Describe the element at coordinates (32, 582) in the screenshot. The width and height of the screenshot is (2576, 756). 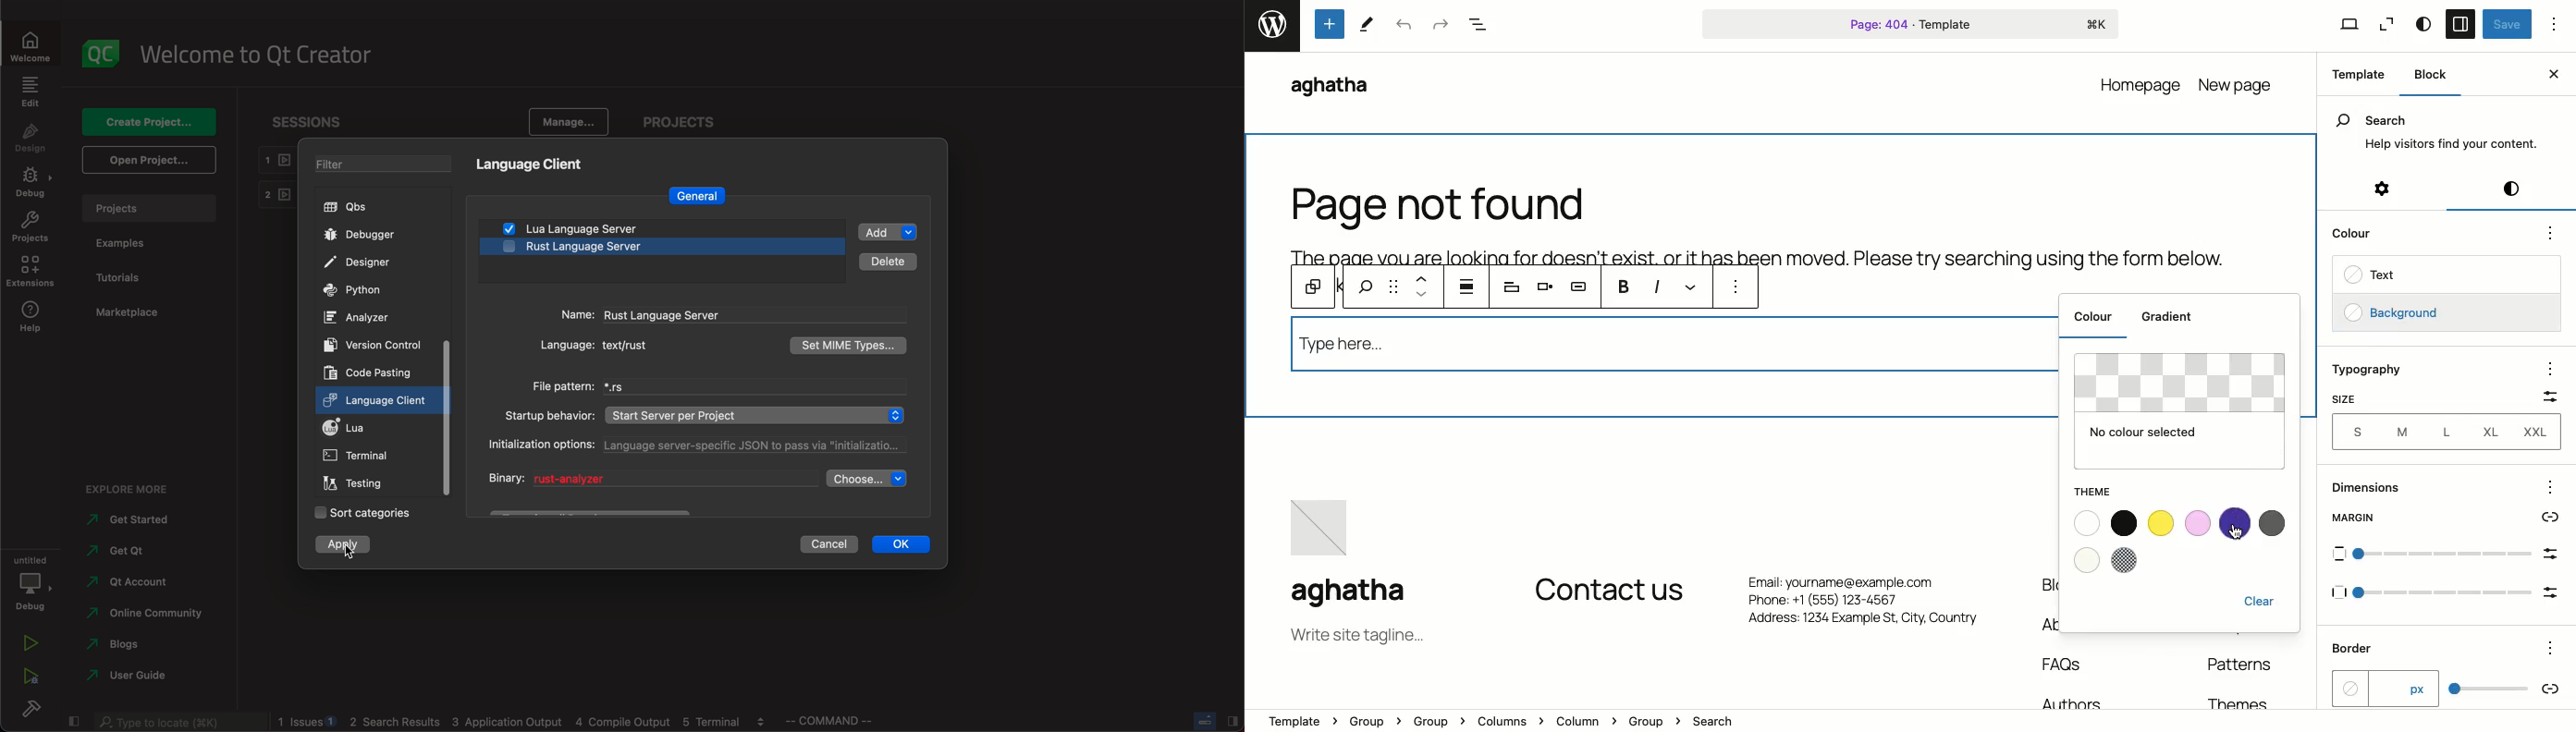
I see `debug` at that location.